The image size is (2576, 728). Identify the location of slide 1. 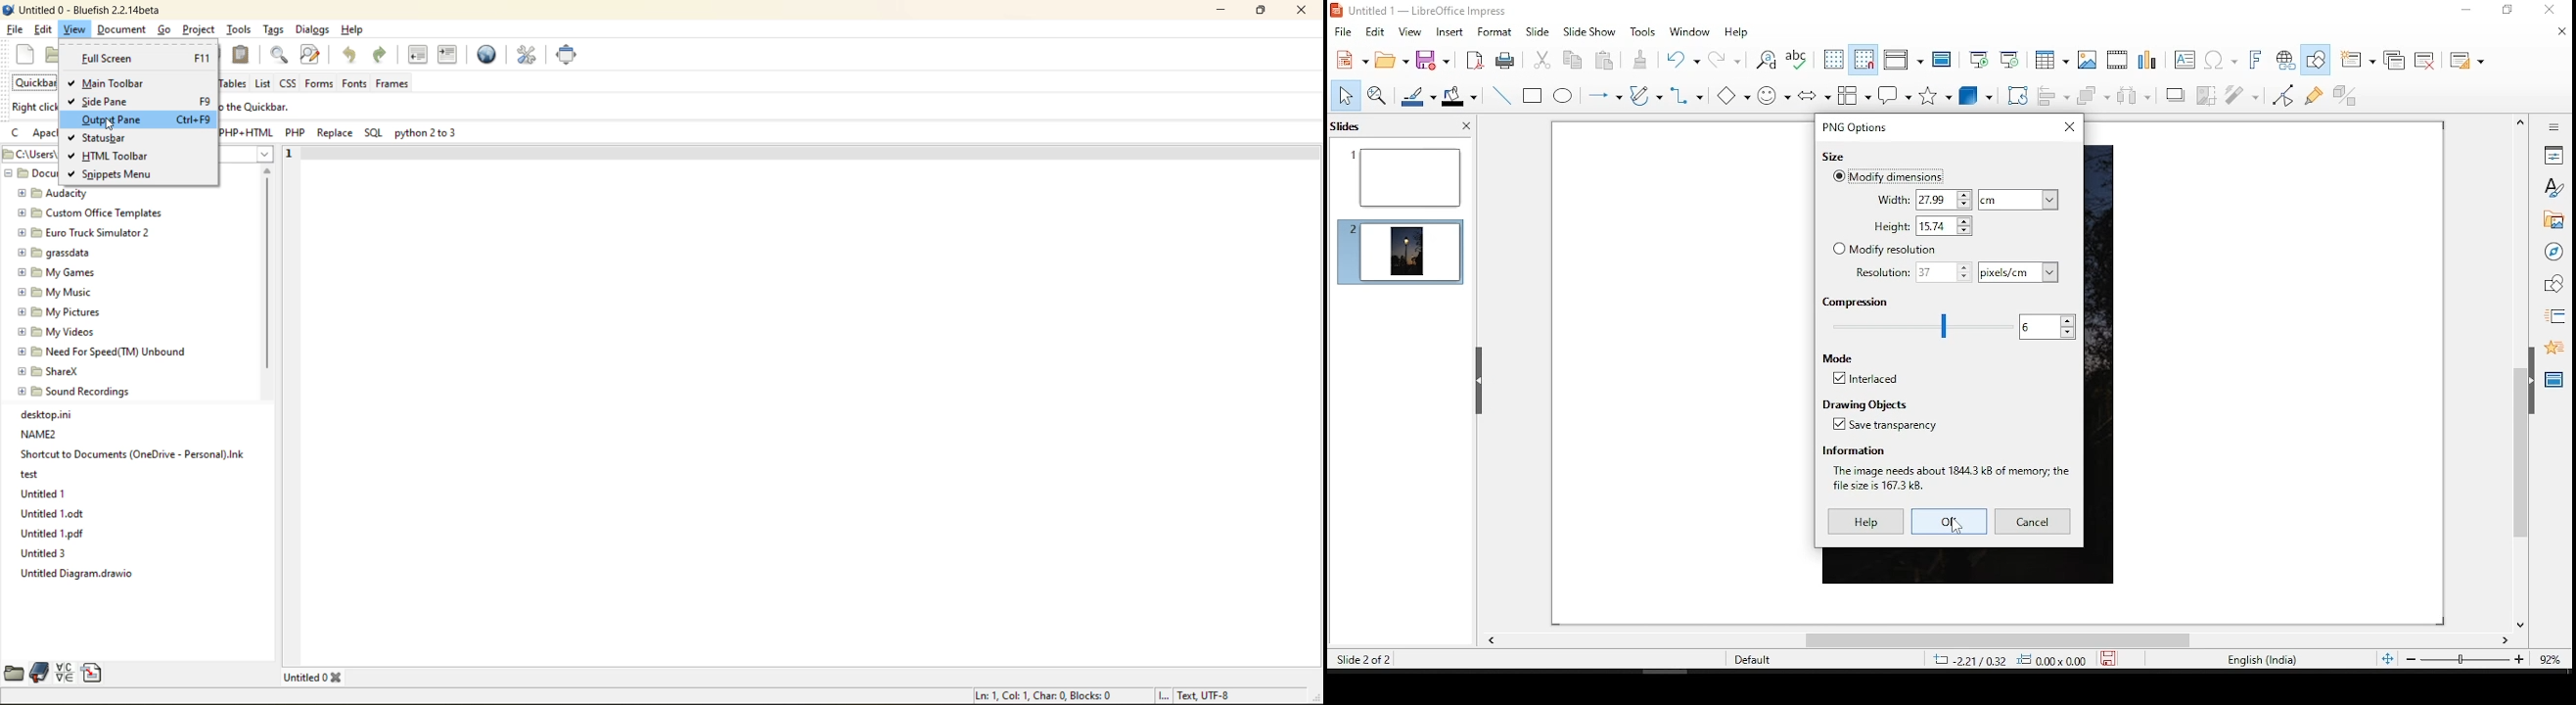
(1406, 176).